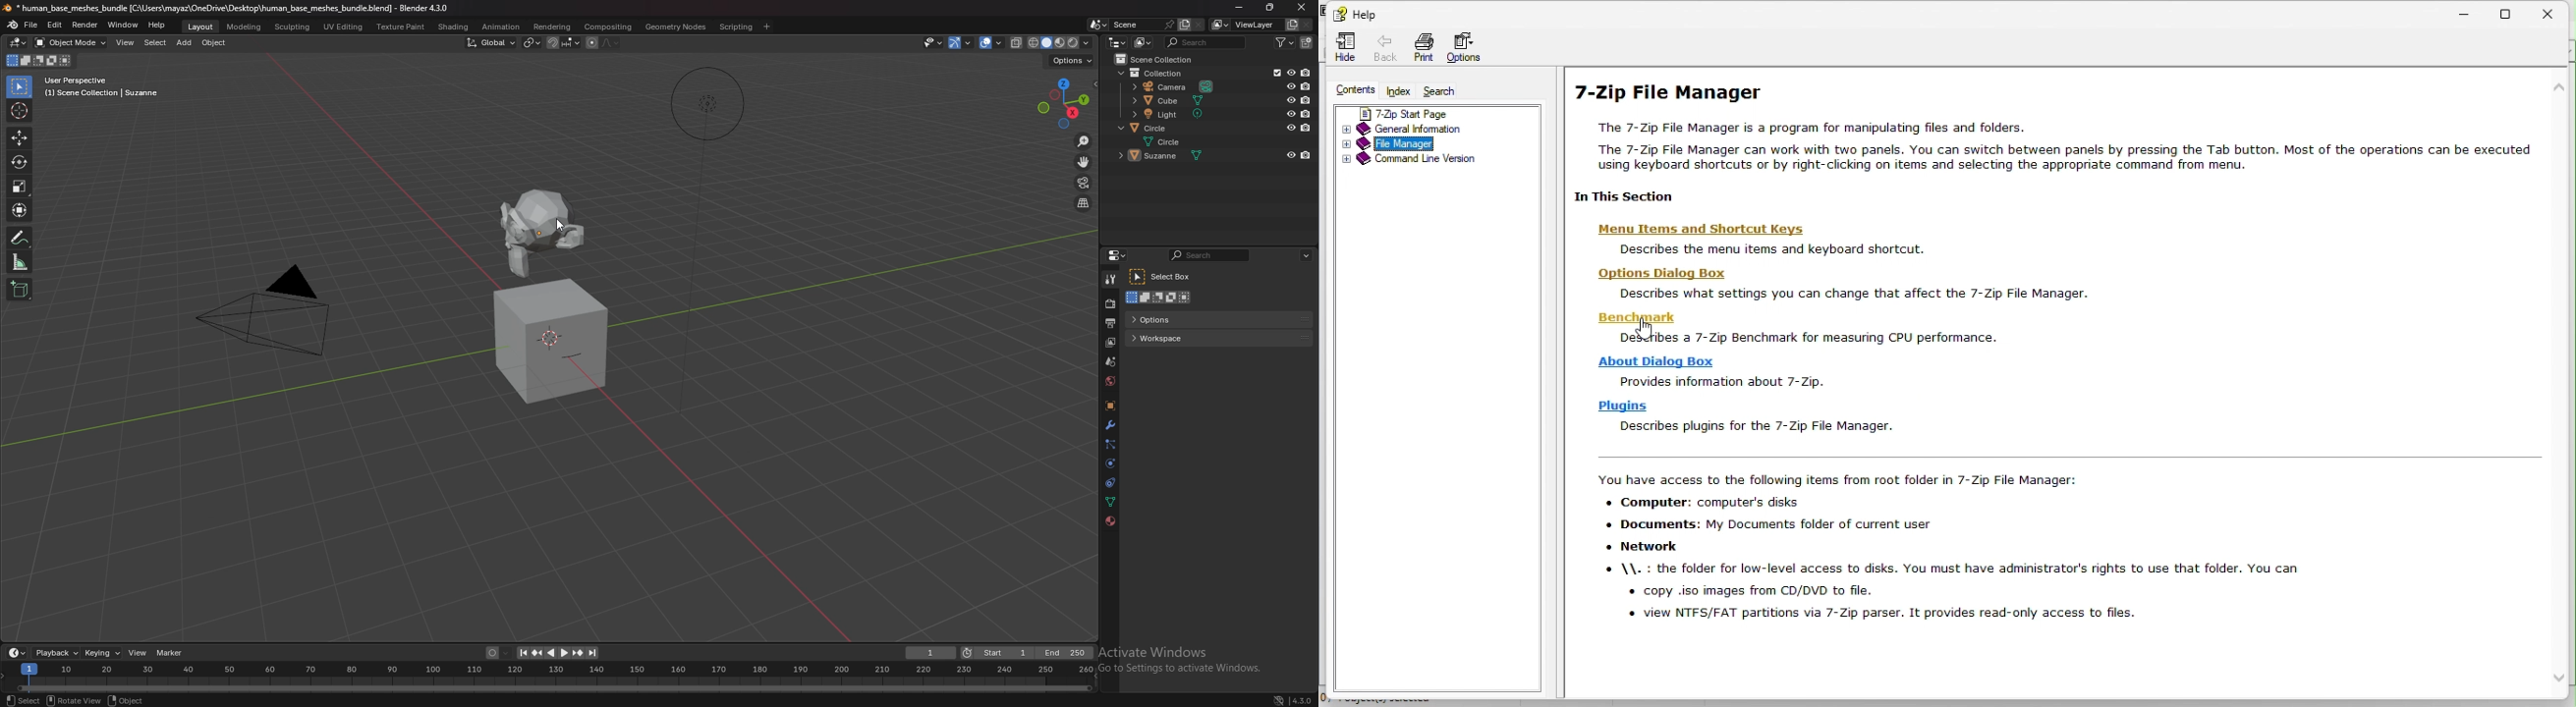 This screenshot has width=2576, height=728. Describe the element at coordinates (1306, 156) in the screenshot. I see `disable in renders` at that location.